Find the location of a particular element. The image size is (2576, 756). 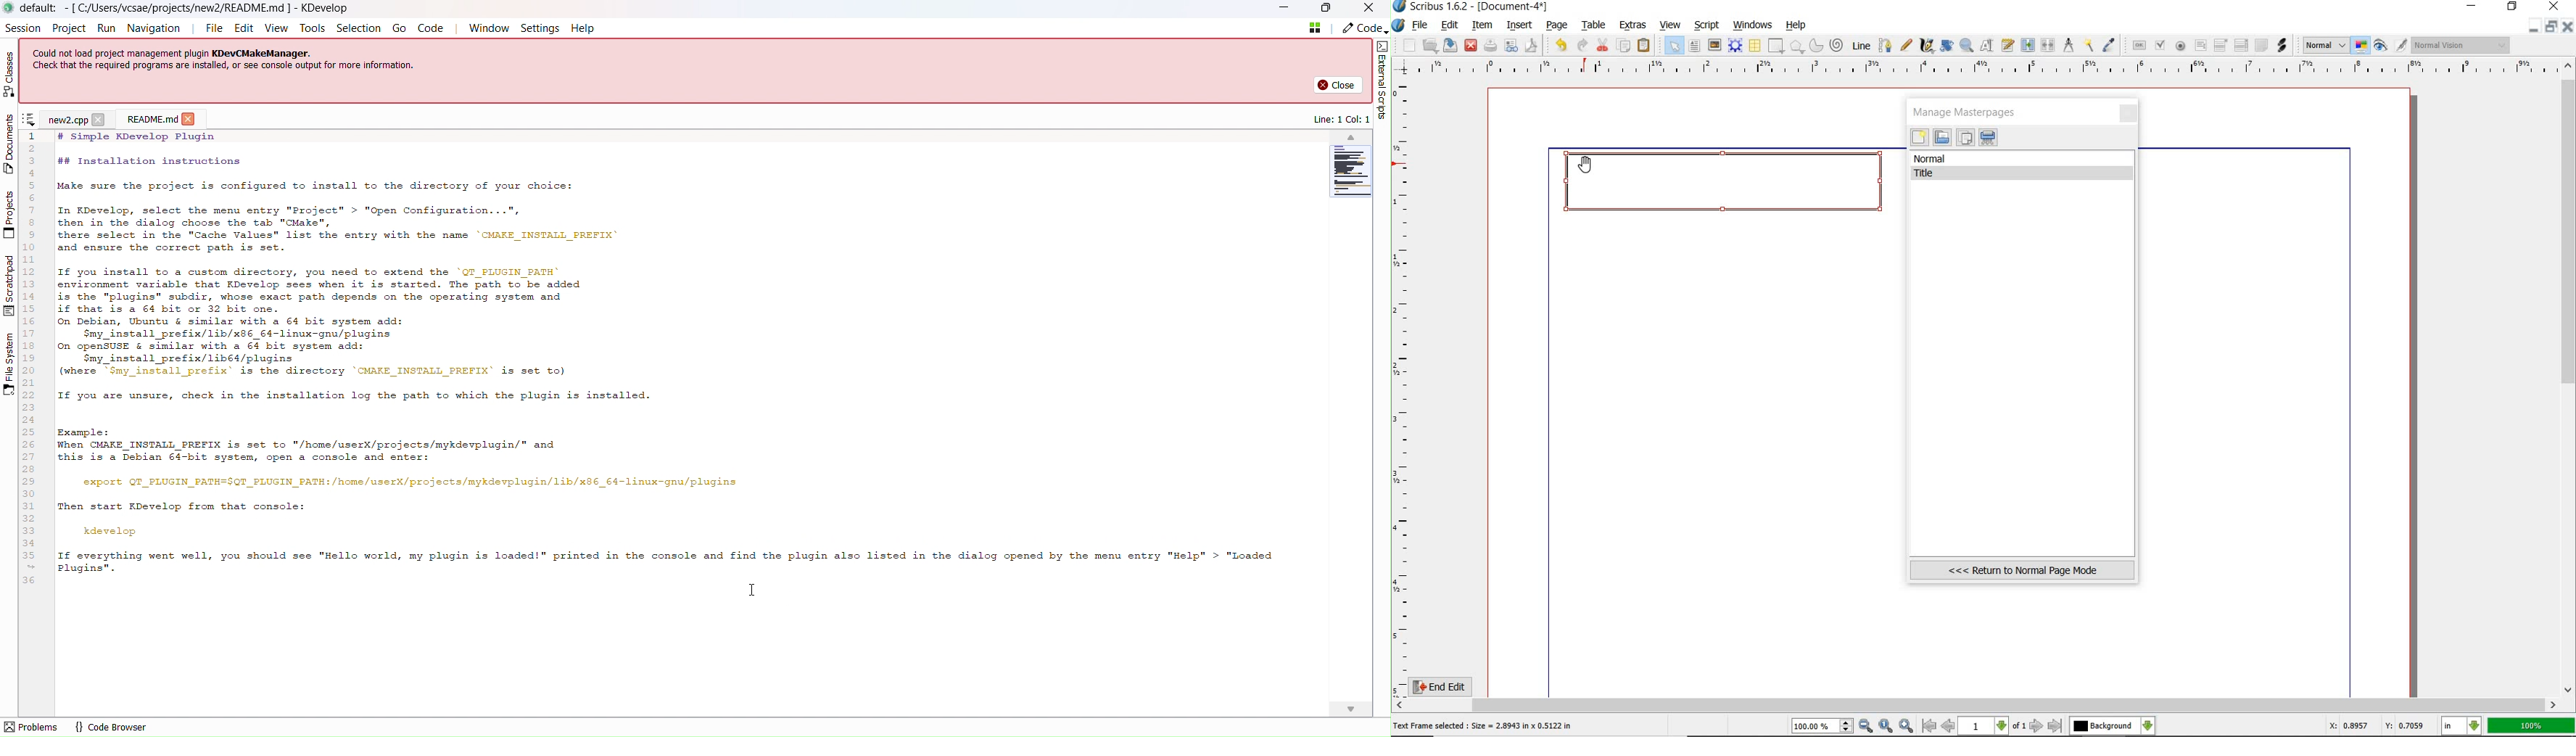

polygon is located at coordinates (1797, 47).